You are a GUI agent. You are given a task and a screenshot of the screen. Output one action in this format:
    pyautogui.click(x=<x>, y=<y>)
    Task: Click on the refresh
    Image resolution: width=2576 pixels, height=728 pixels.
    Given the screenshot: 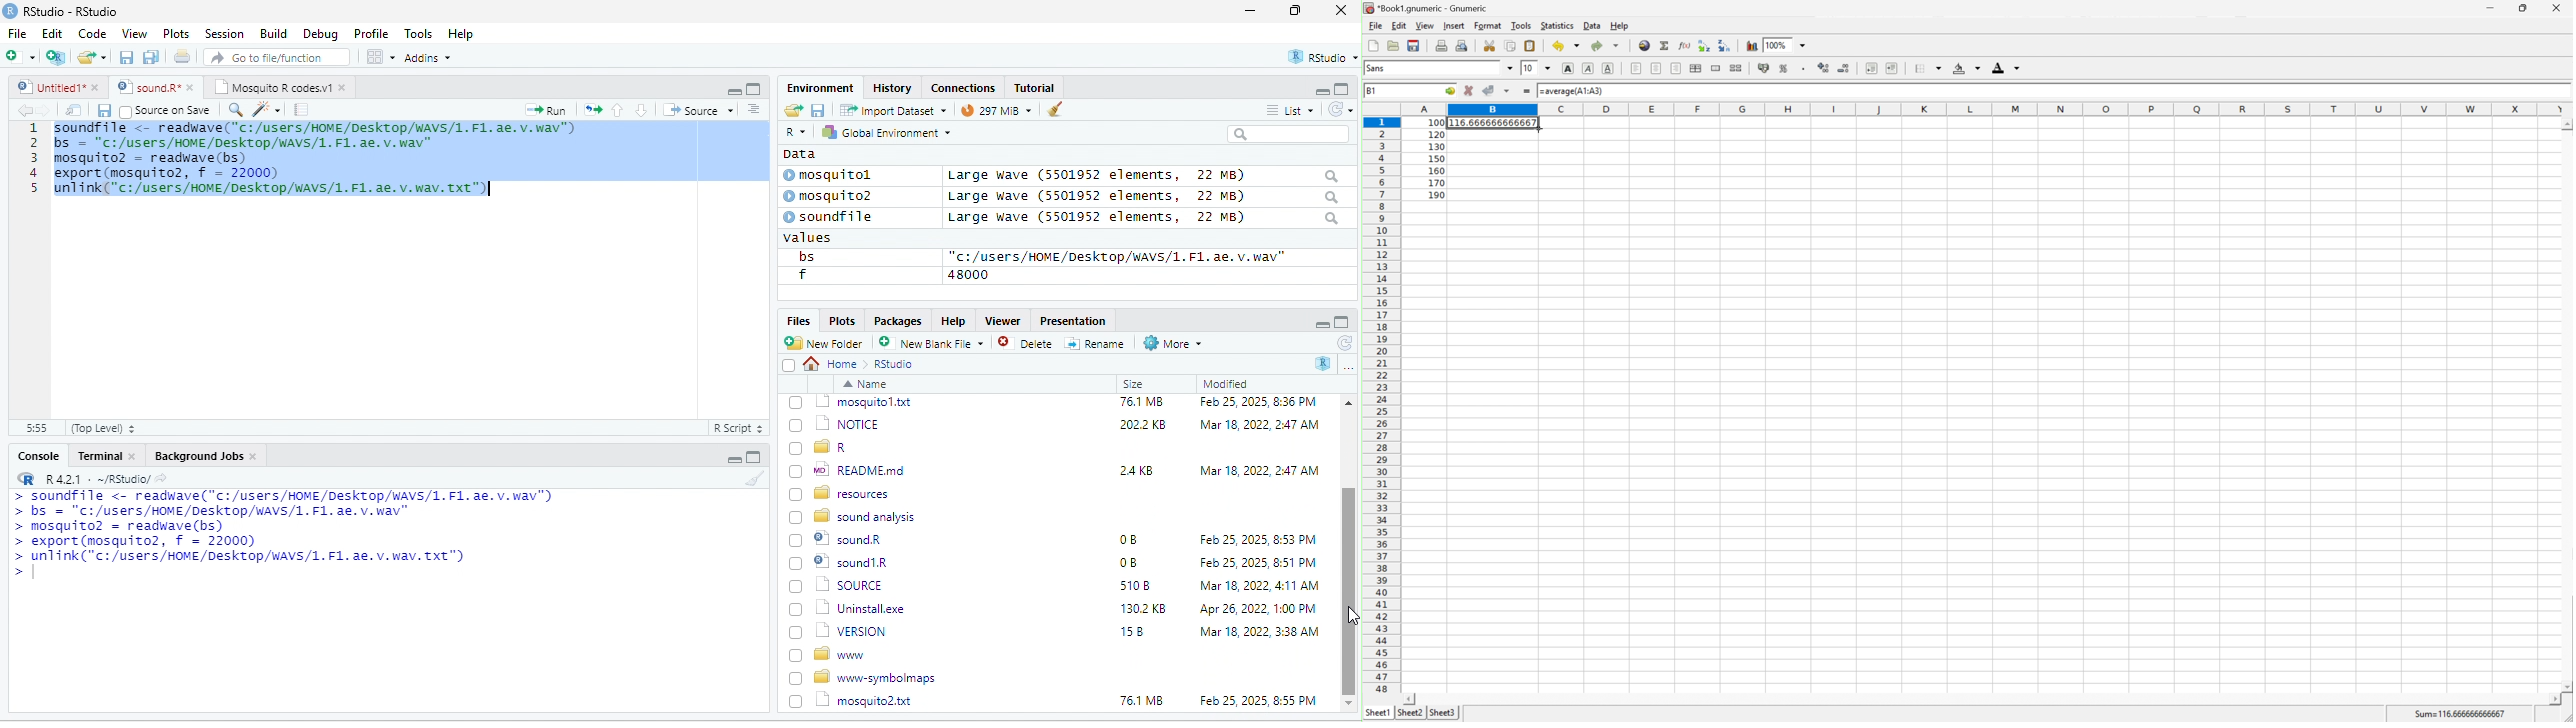 What is the action you would take?
    pyautogui.click(x=1343, y=343)
    